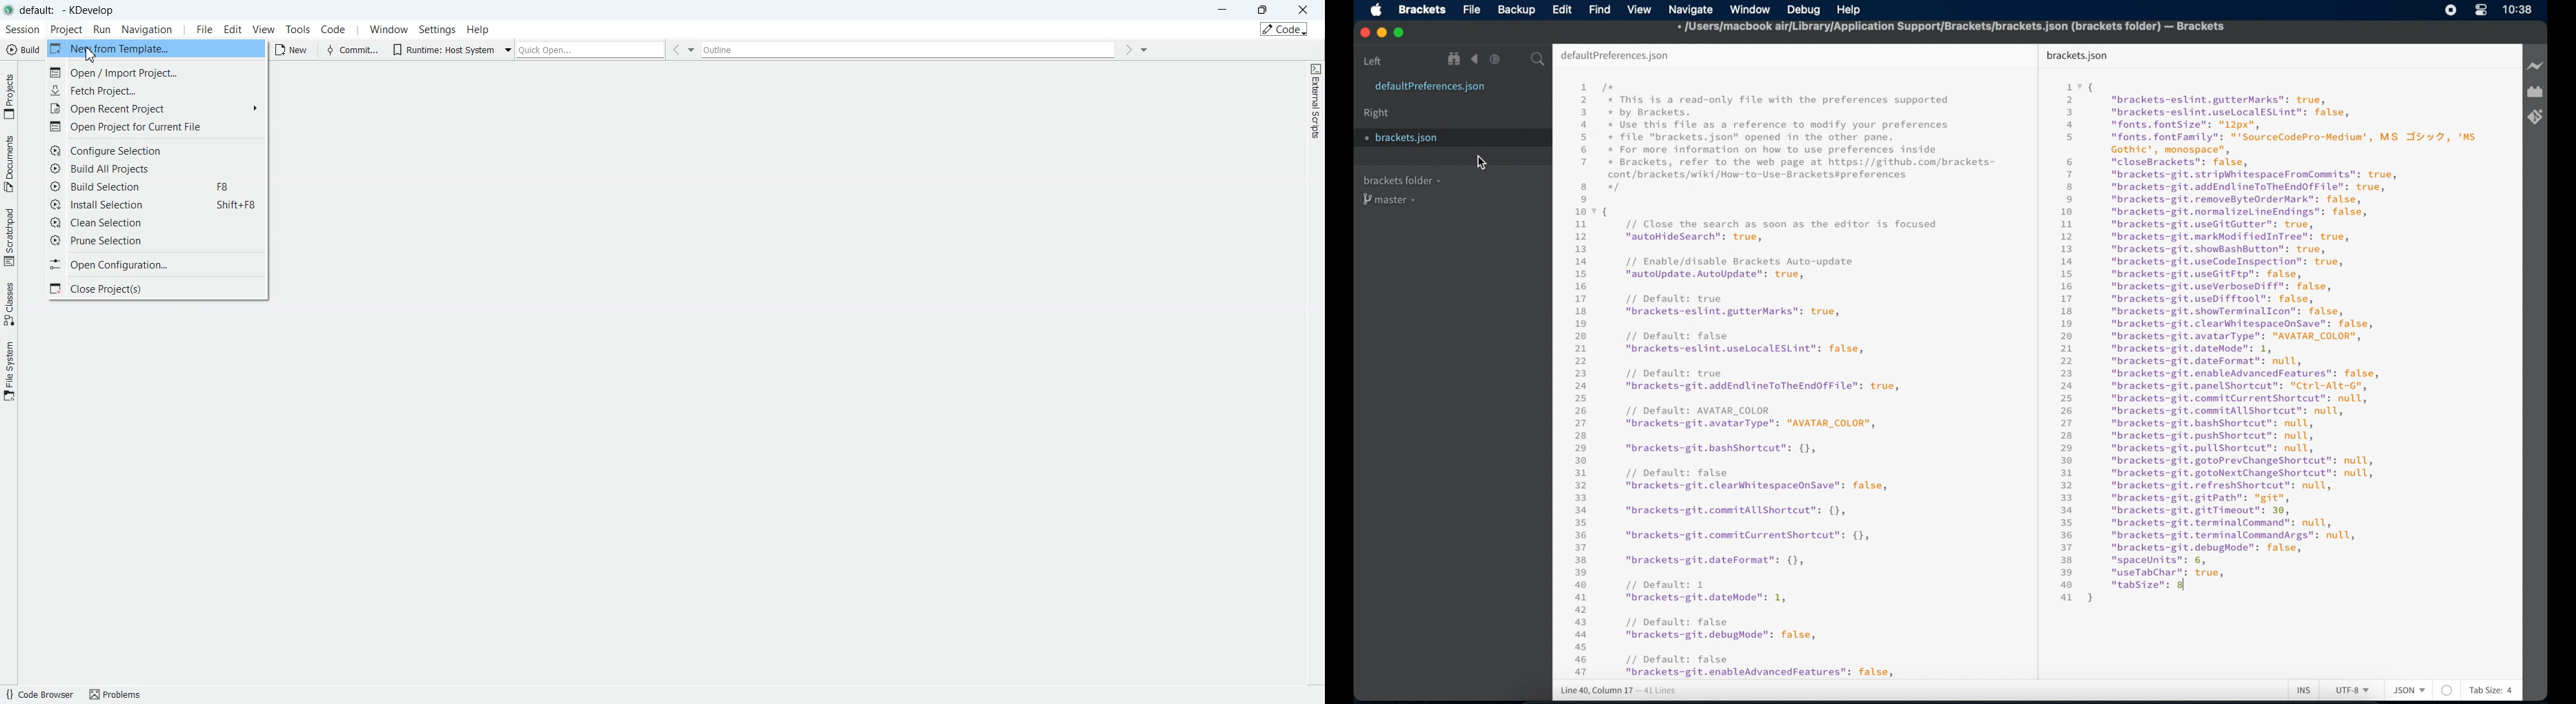 The width and height of the screenshot is (2576, 728). Describe the element at coordinates (1430, 87) in the screenshot. I see `defaultpreferences.json` at that location.